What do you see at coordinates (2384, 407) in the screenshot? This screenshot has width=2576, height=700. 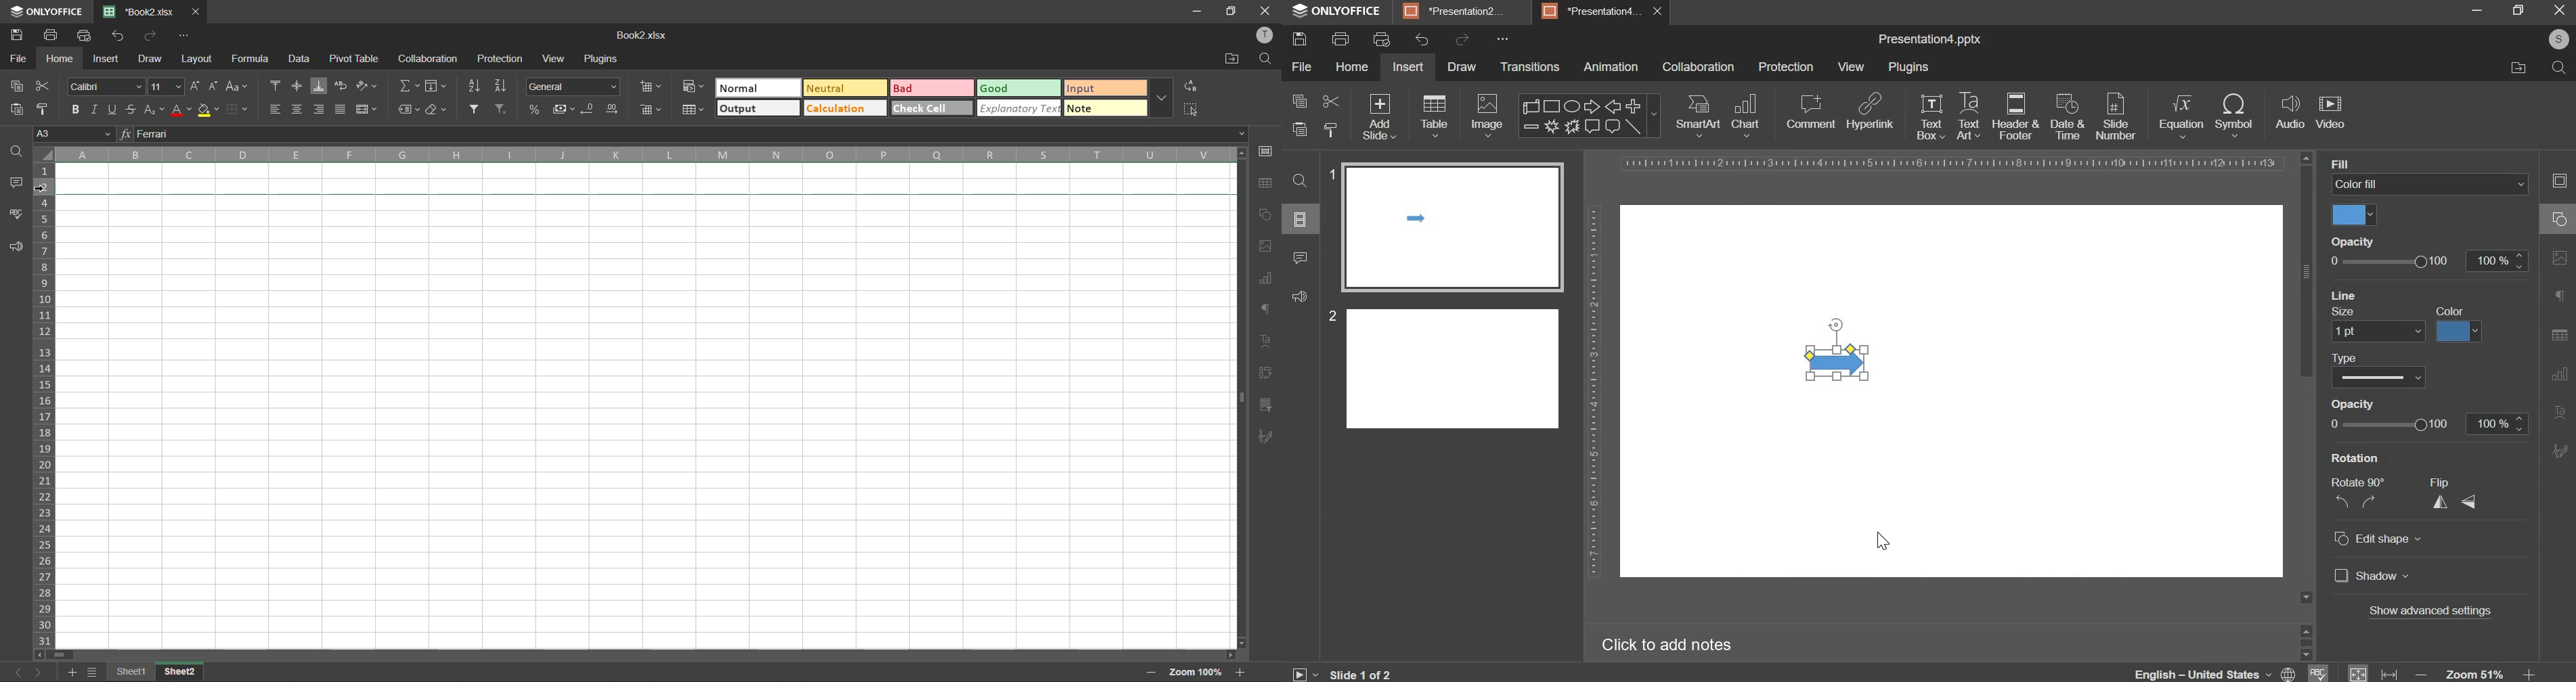 I see `` at bounding box center [2384, 407].